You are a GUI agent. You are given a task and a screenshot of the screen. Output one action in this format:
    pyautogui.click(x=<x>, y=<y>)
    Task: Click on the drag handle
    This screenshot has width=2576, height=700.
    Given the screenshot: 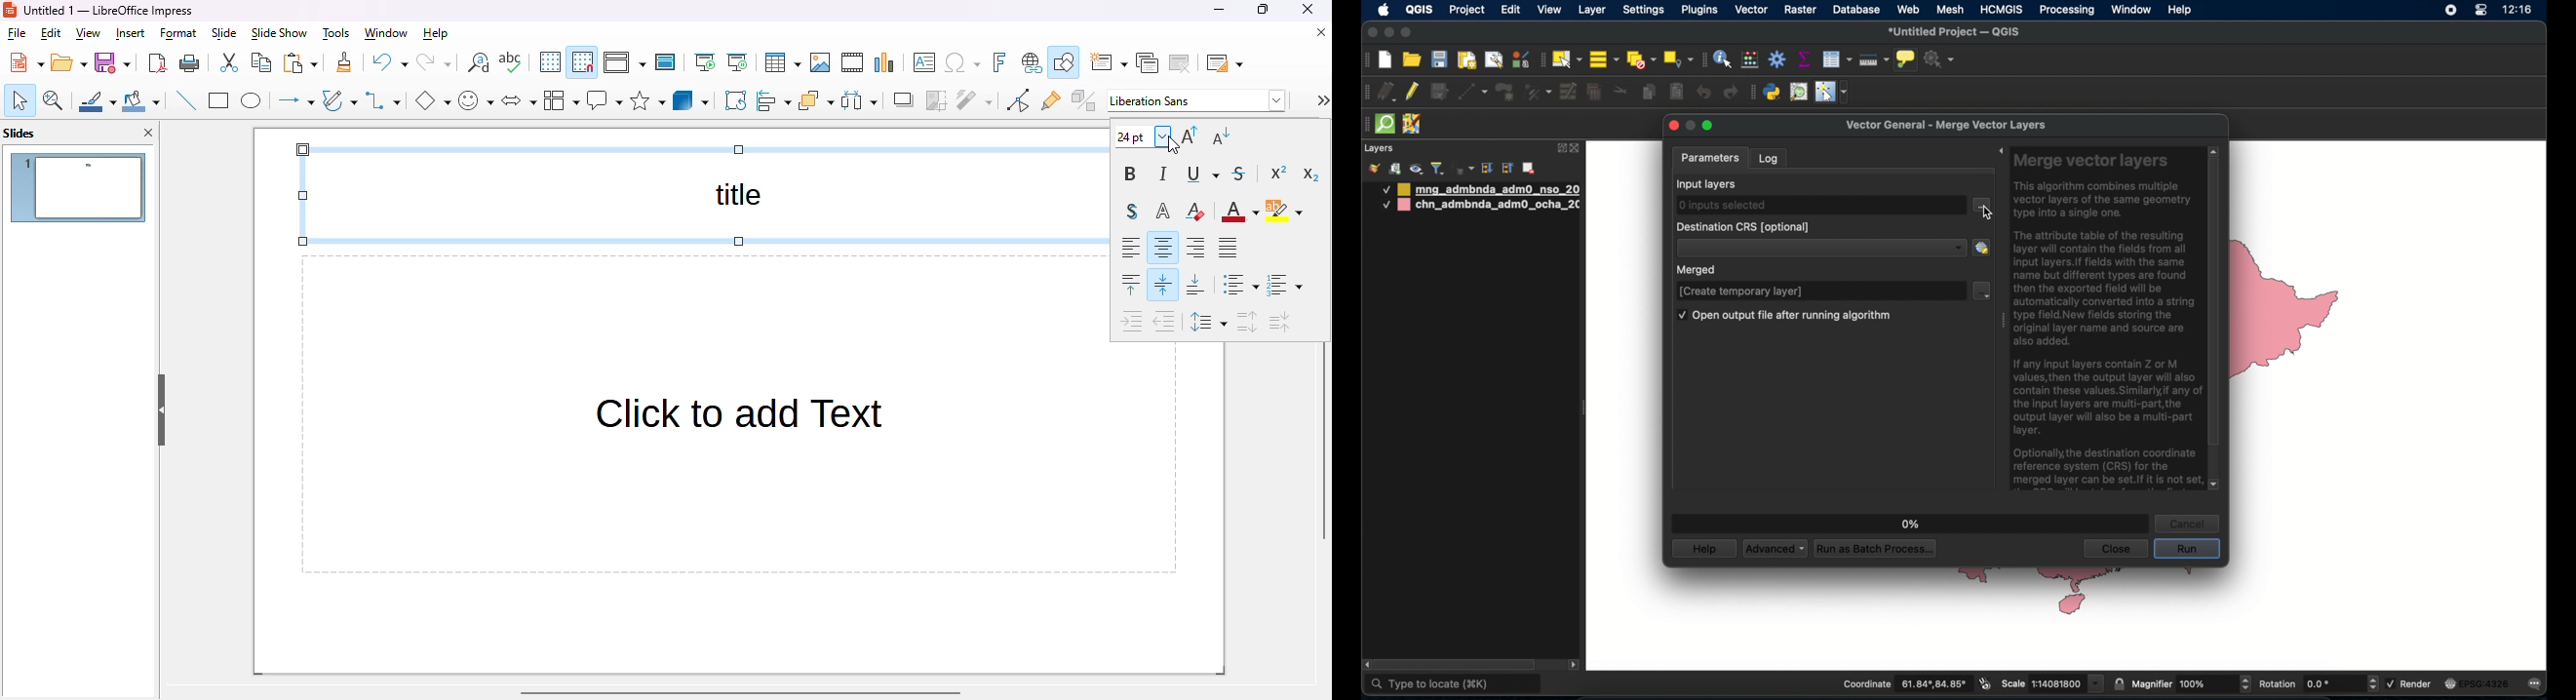 What is the action you would take?
    pyautogui.click(x=2001, y=323)
    